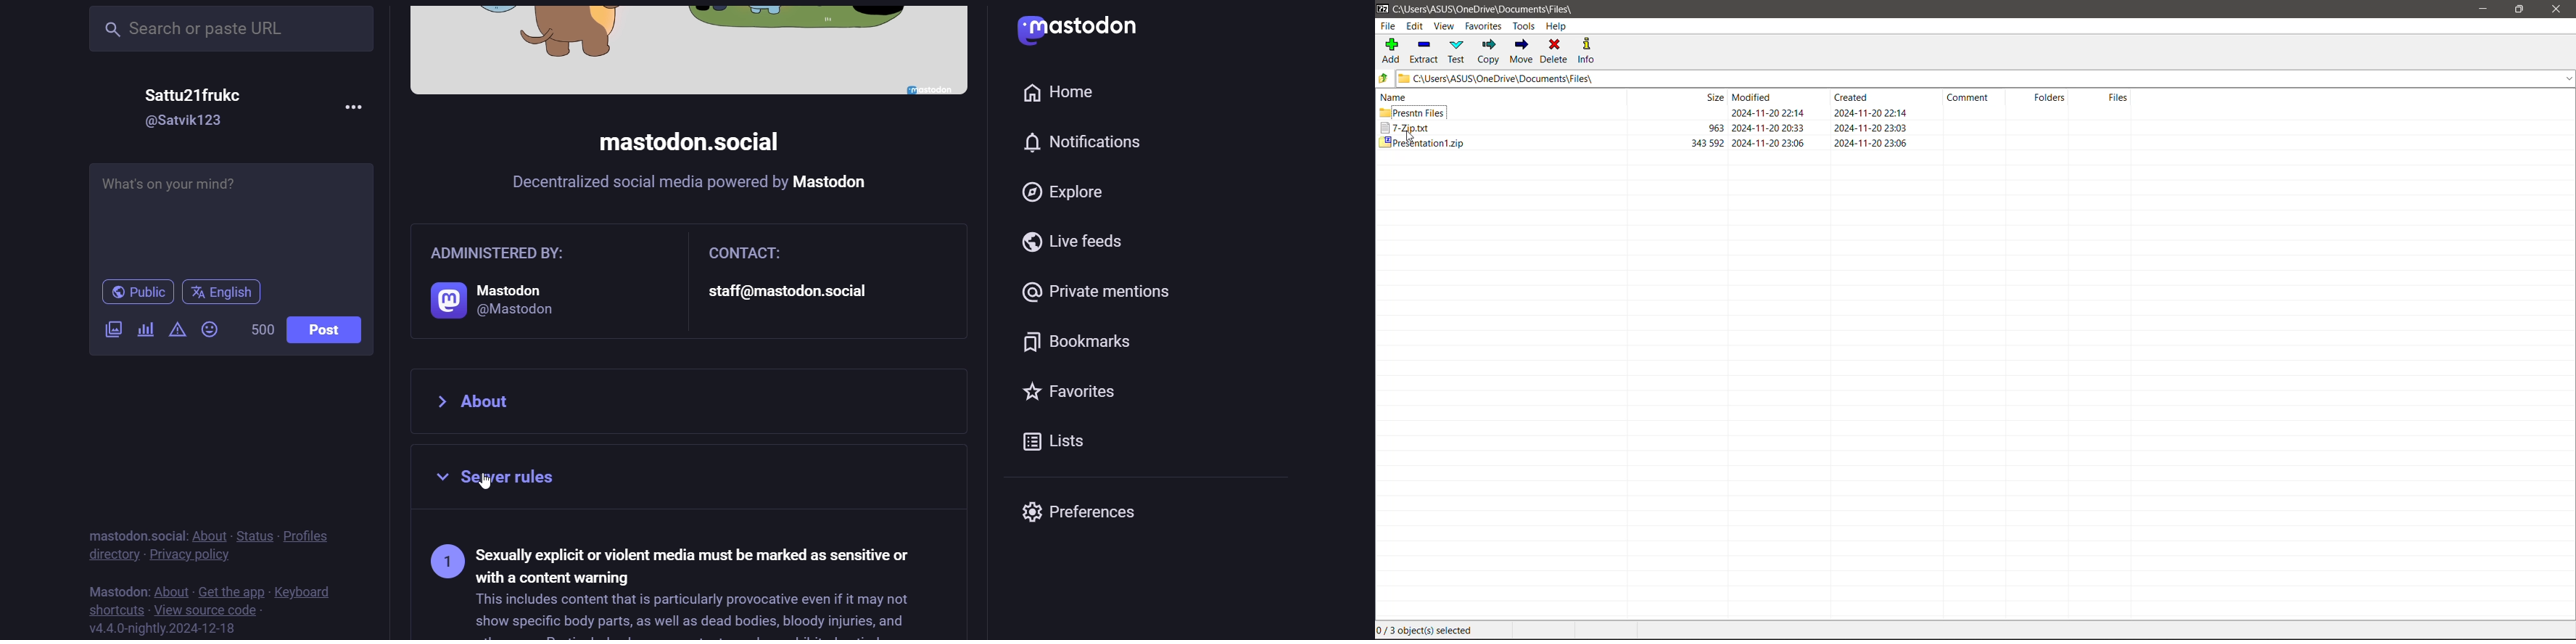 The height and width of the screenshot is (644, 2576). Describe the element at coordinates (111, 328) in the screenshot. I see `image/video` at that location.